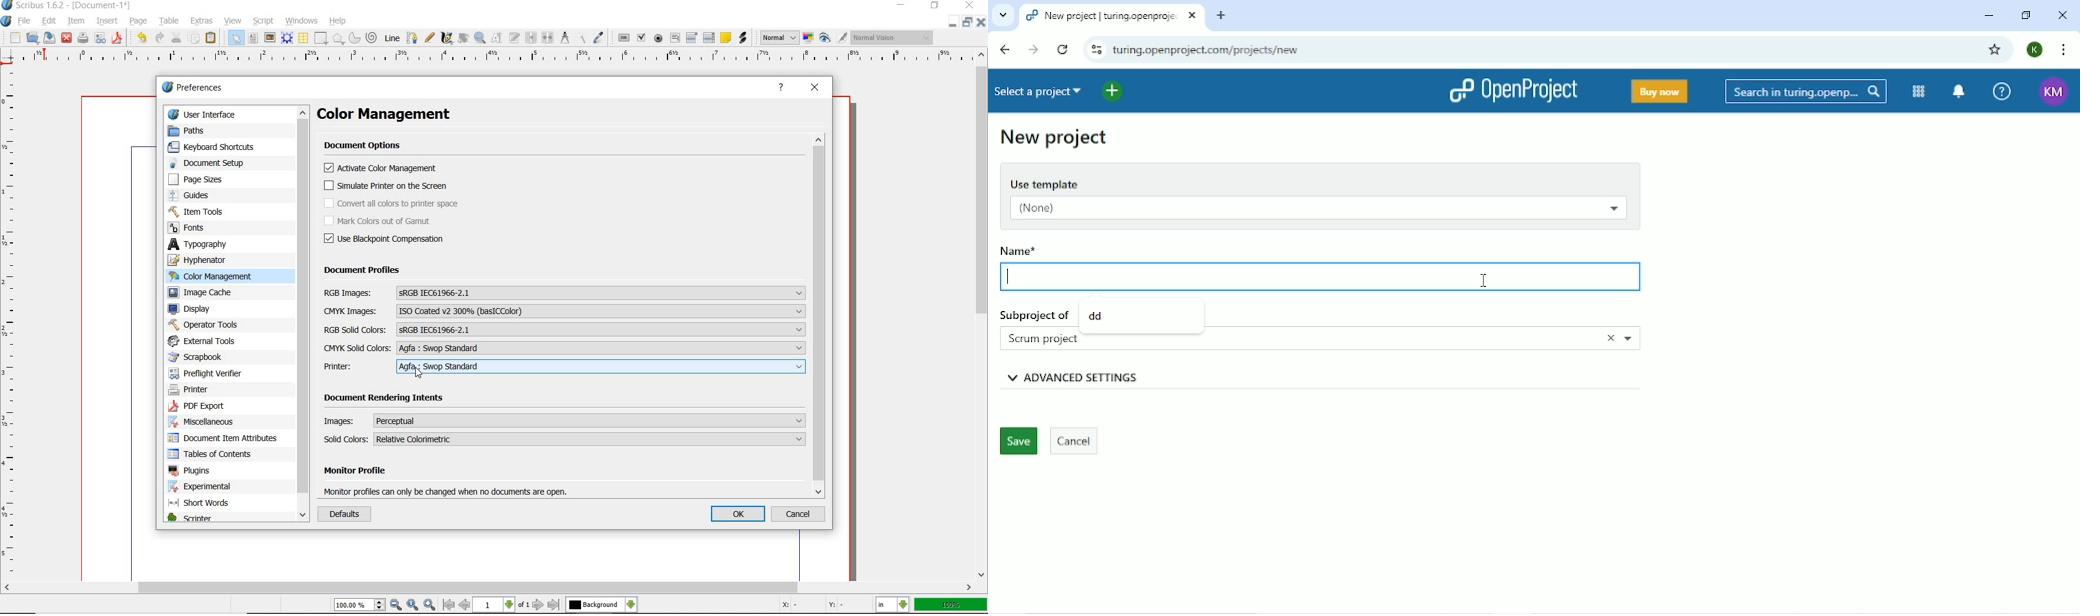 This screenshot has width=2100, height=616. Describe the element at coordinates (68, 6) in the screenshot. I see `scribus 1.6.2 - [document-1*]` at that location.